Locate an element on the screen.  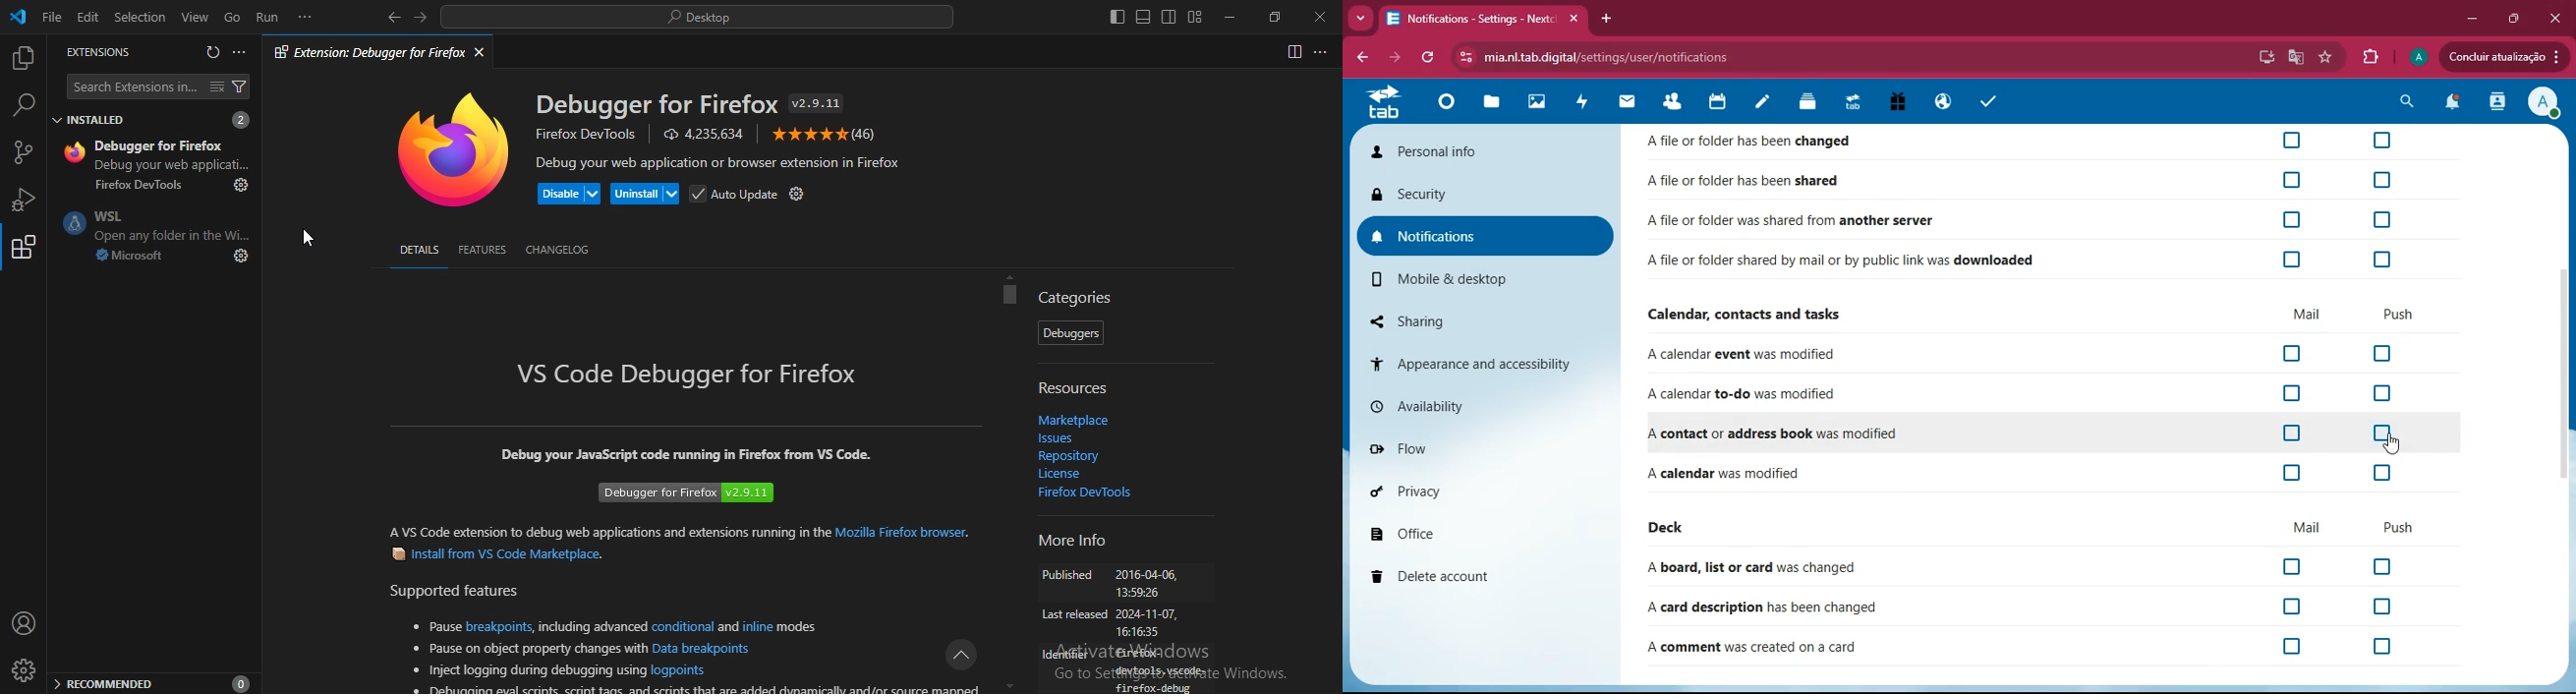
A board, list or card was changed is located at coordinates (1750, 566).